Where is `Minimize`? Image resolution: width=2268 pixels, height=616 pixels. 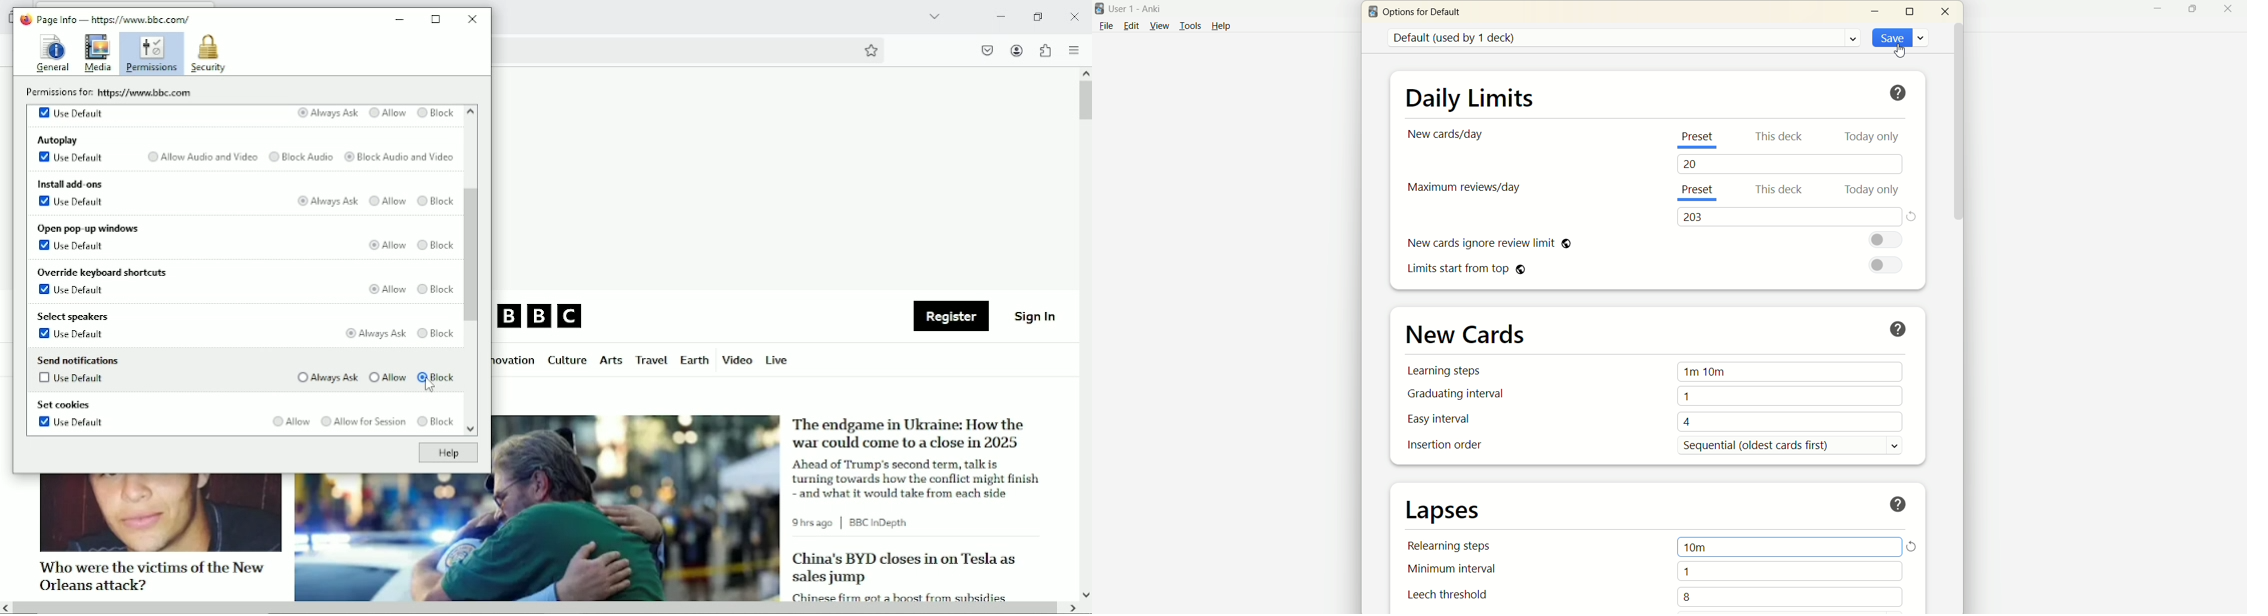 Minimize is located at coordinates (999, 16).